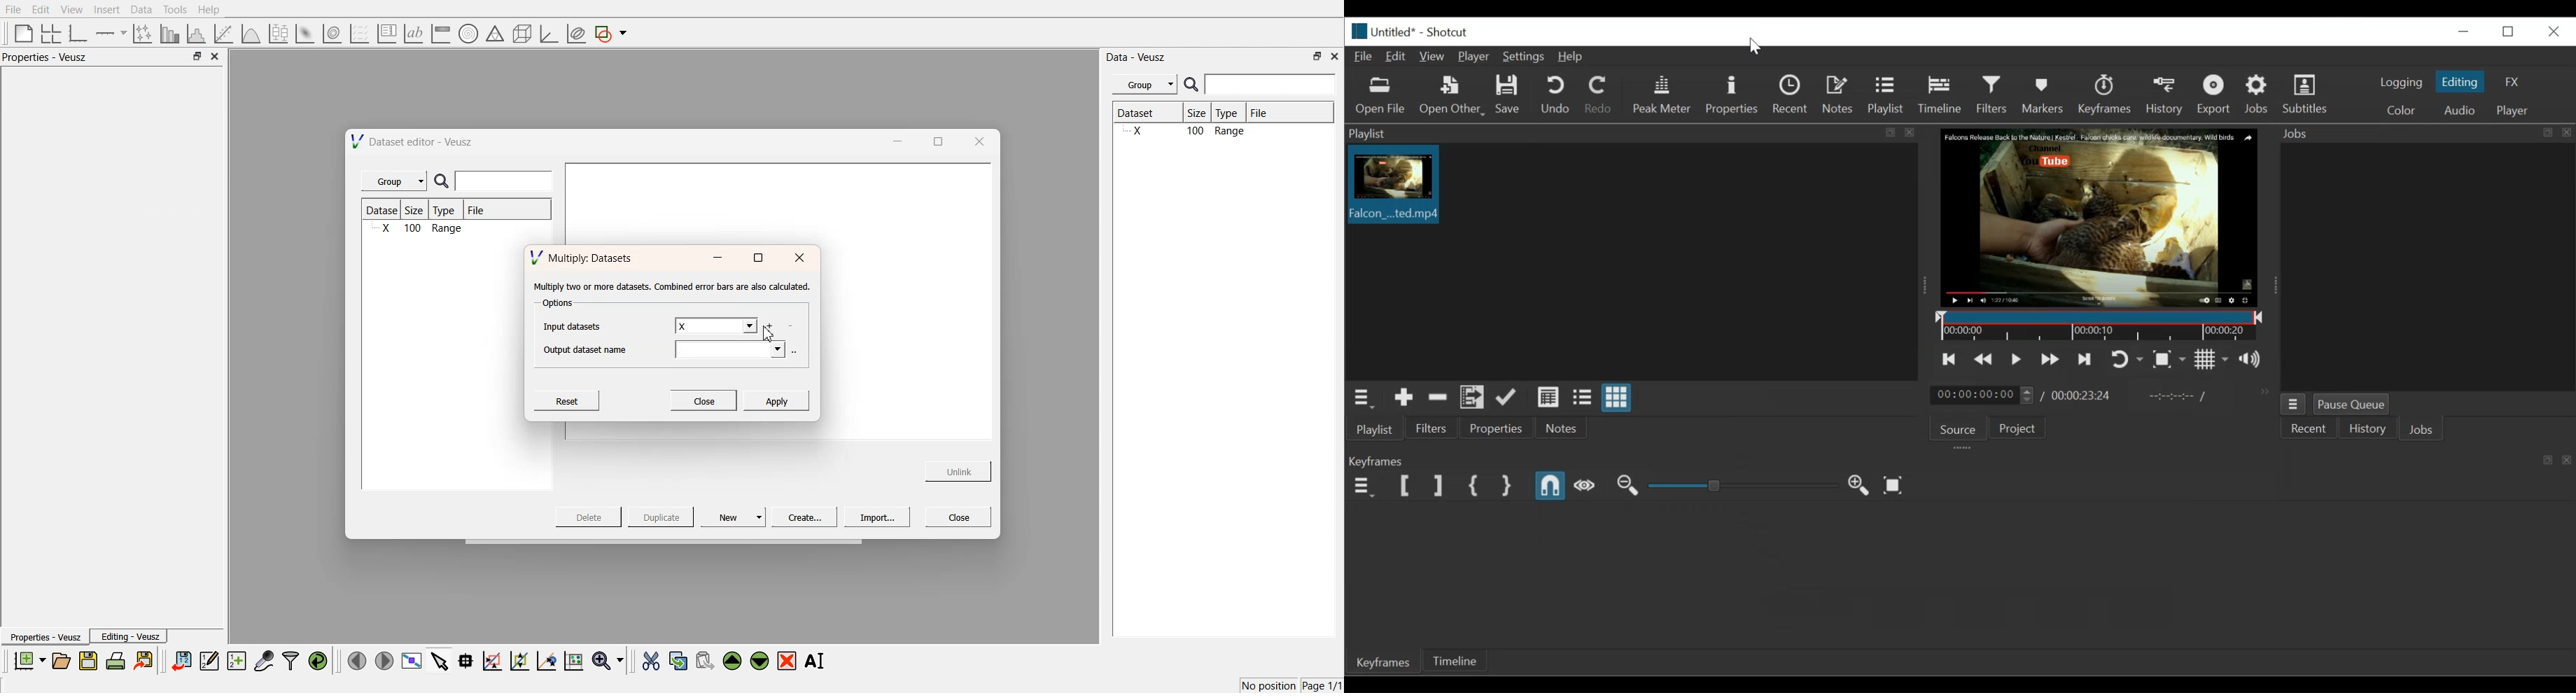 The width and height of the screenshot is (2576, 700). Describe the element at coordinates (1522, 57) in the screenshot. I see `Settings` at that location.